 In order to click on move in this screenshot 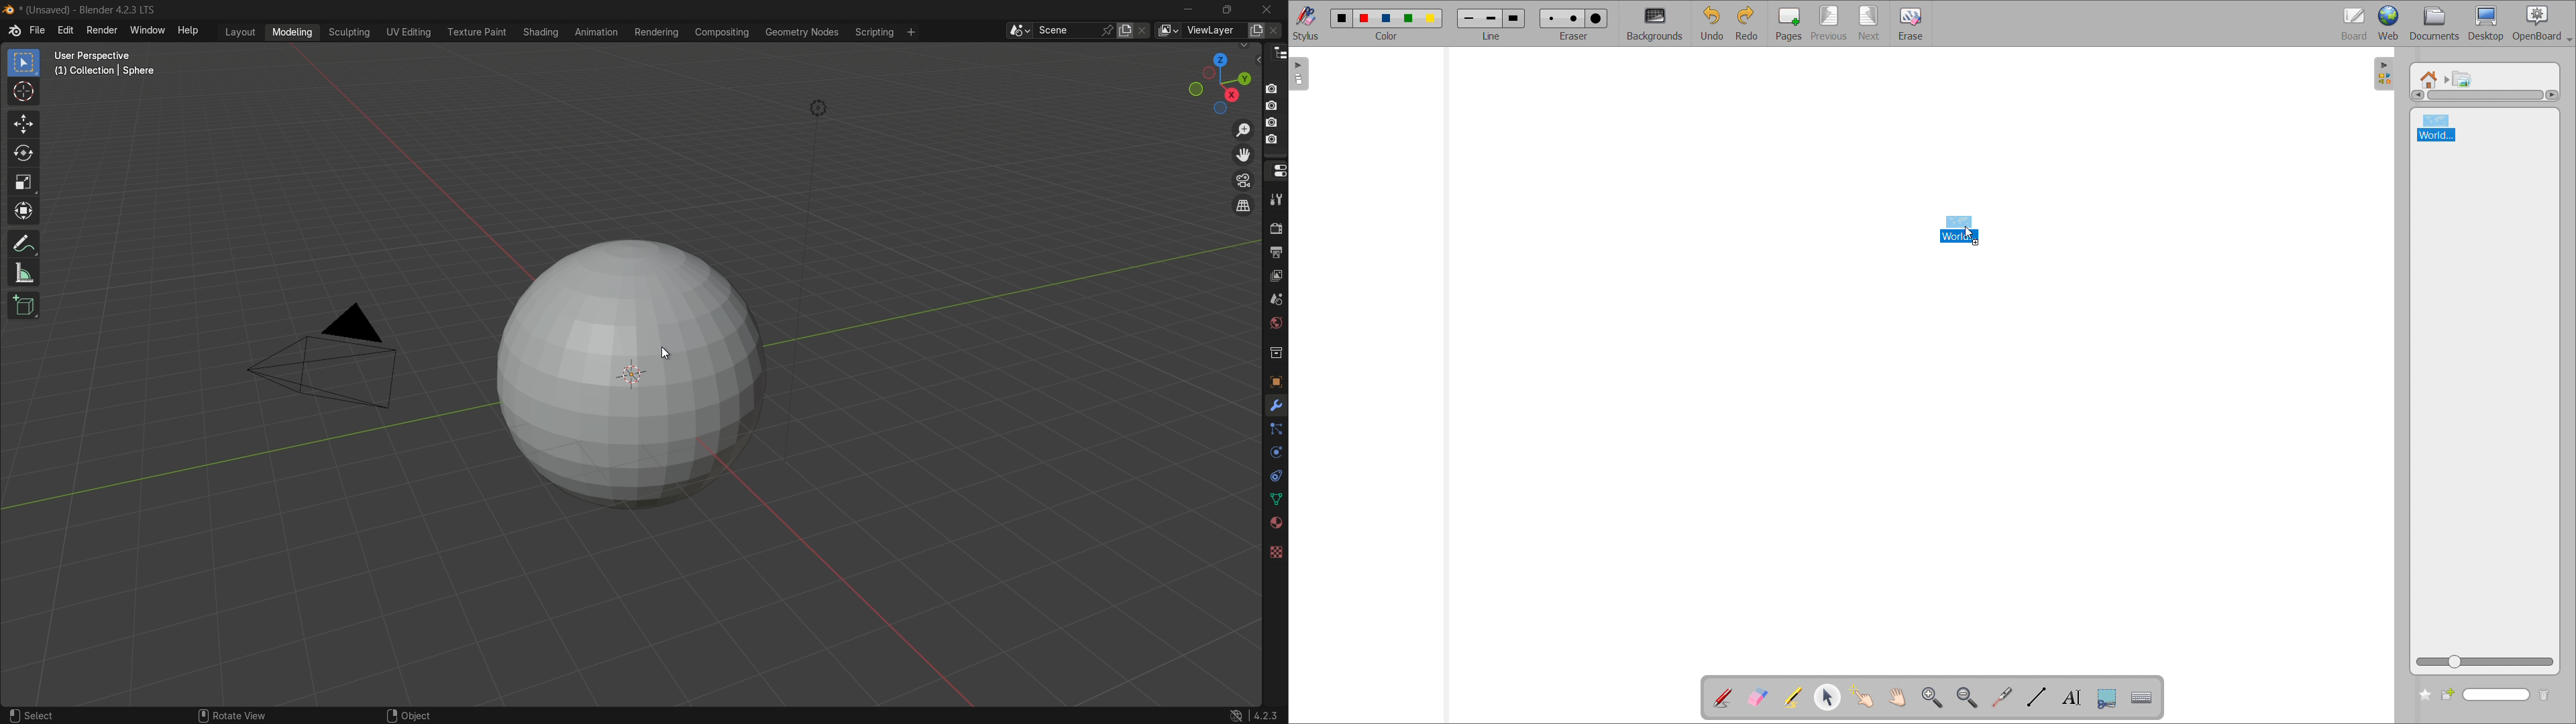, I will do `click(22, 124)`.